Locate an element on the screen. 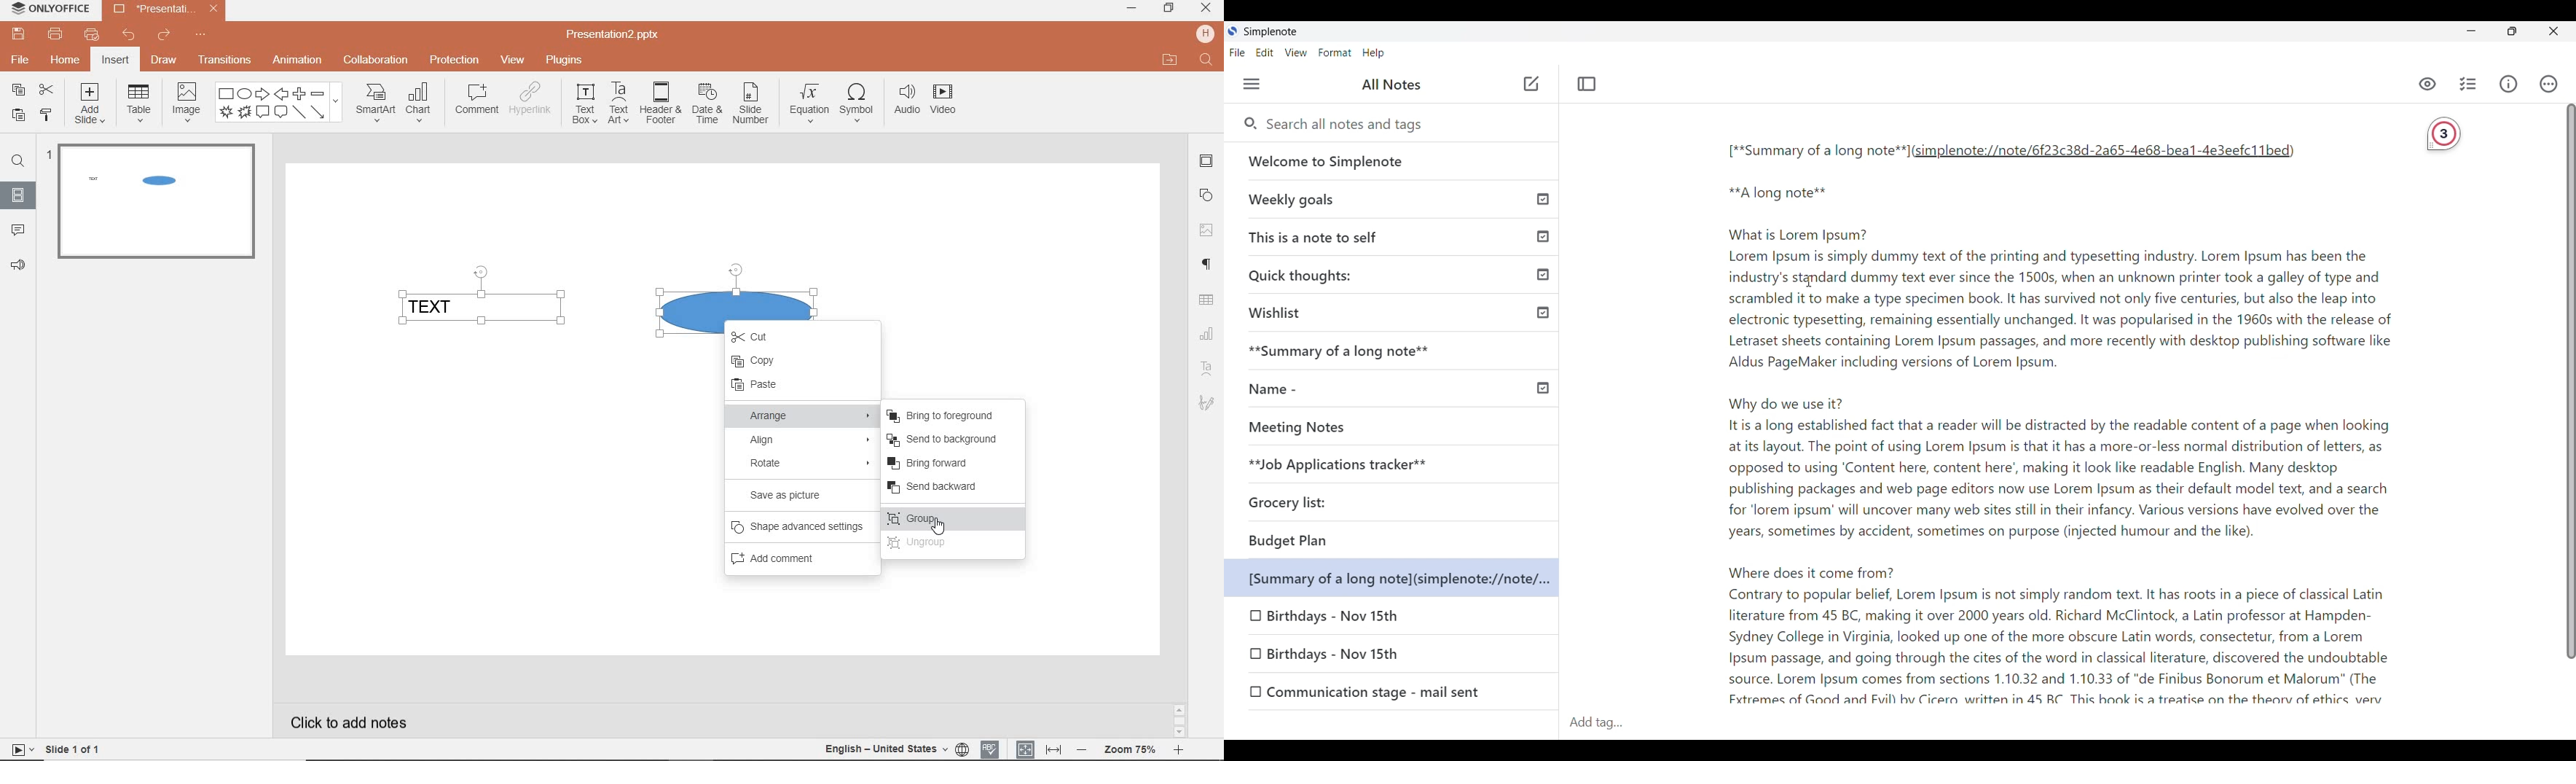 Image resolution: width=2576 pixels, height=784 pixels. collaboration is located at coordinates (374, 61).